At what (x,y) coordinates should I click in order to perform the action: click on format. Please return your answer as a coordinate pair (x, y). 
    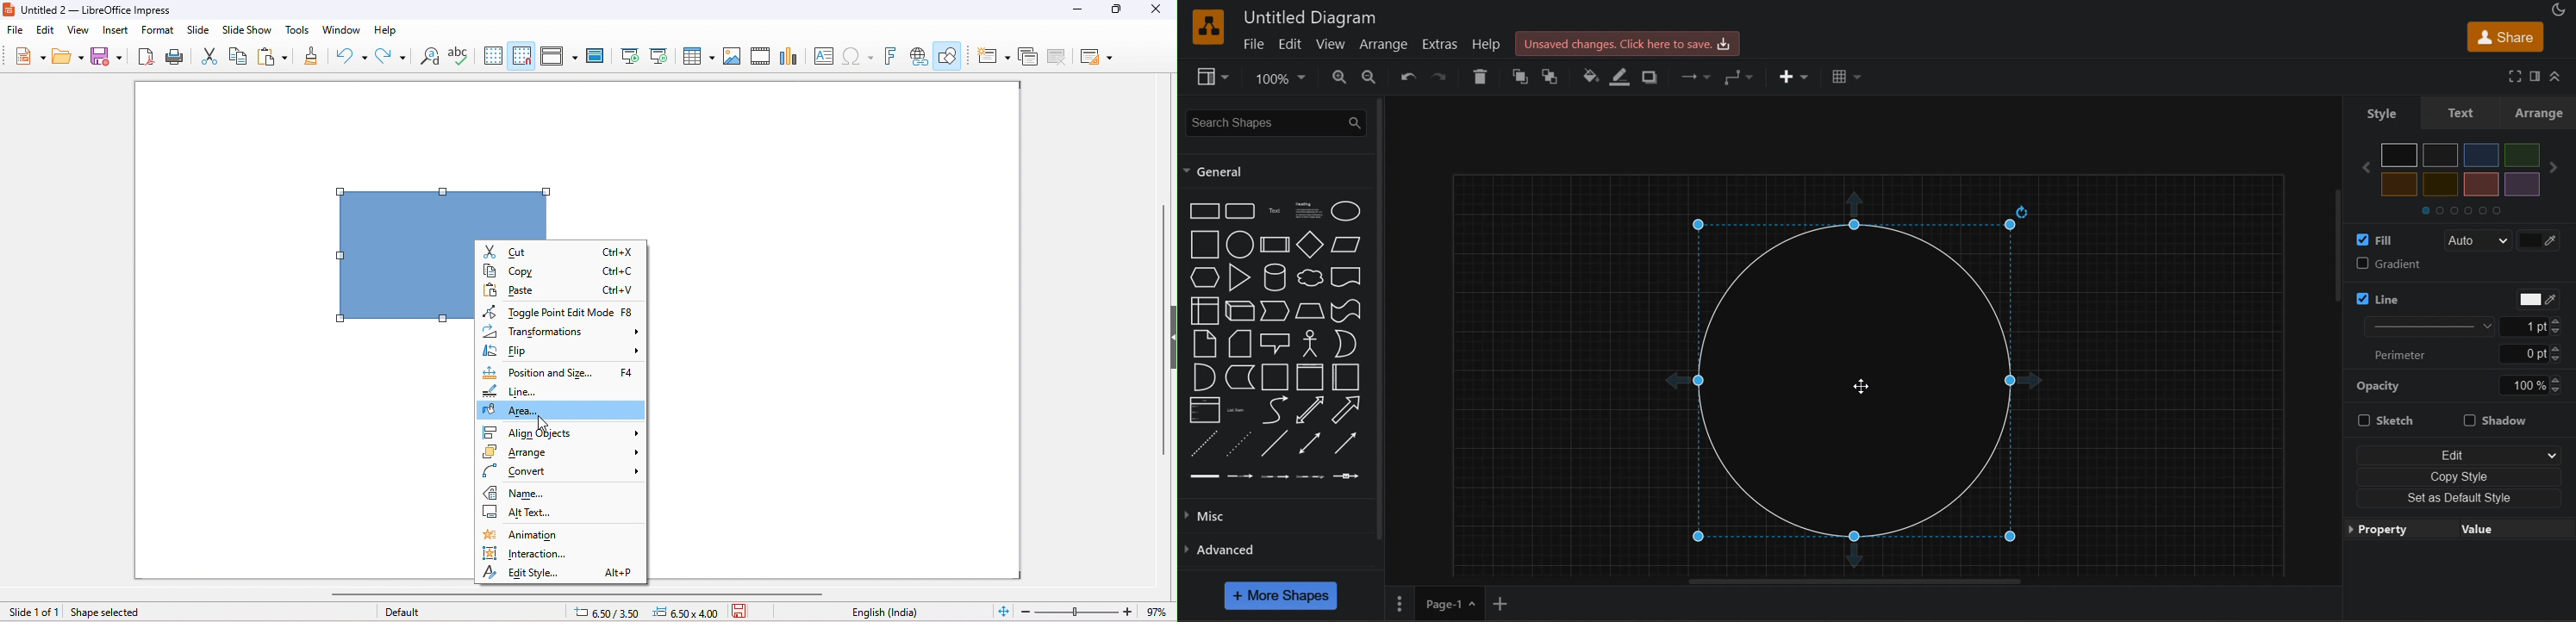
    Looking at the image, I should click on (158, 30).